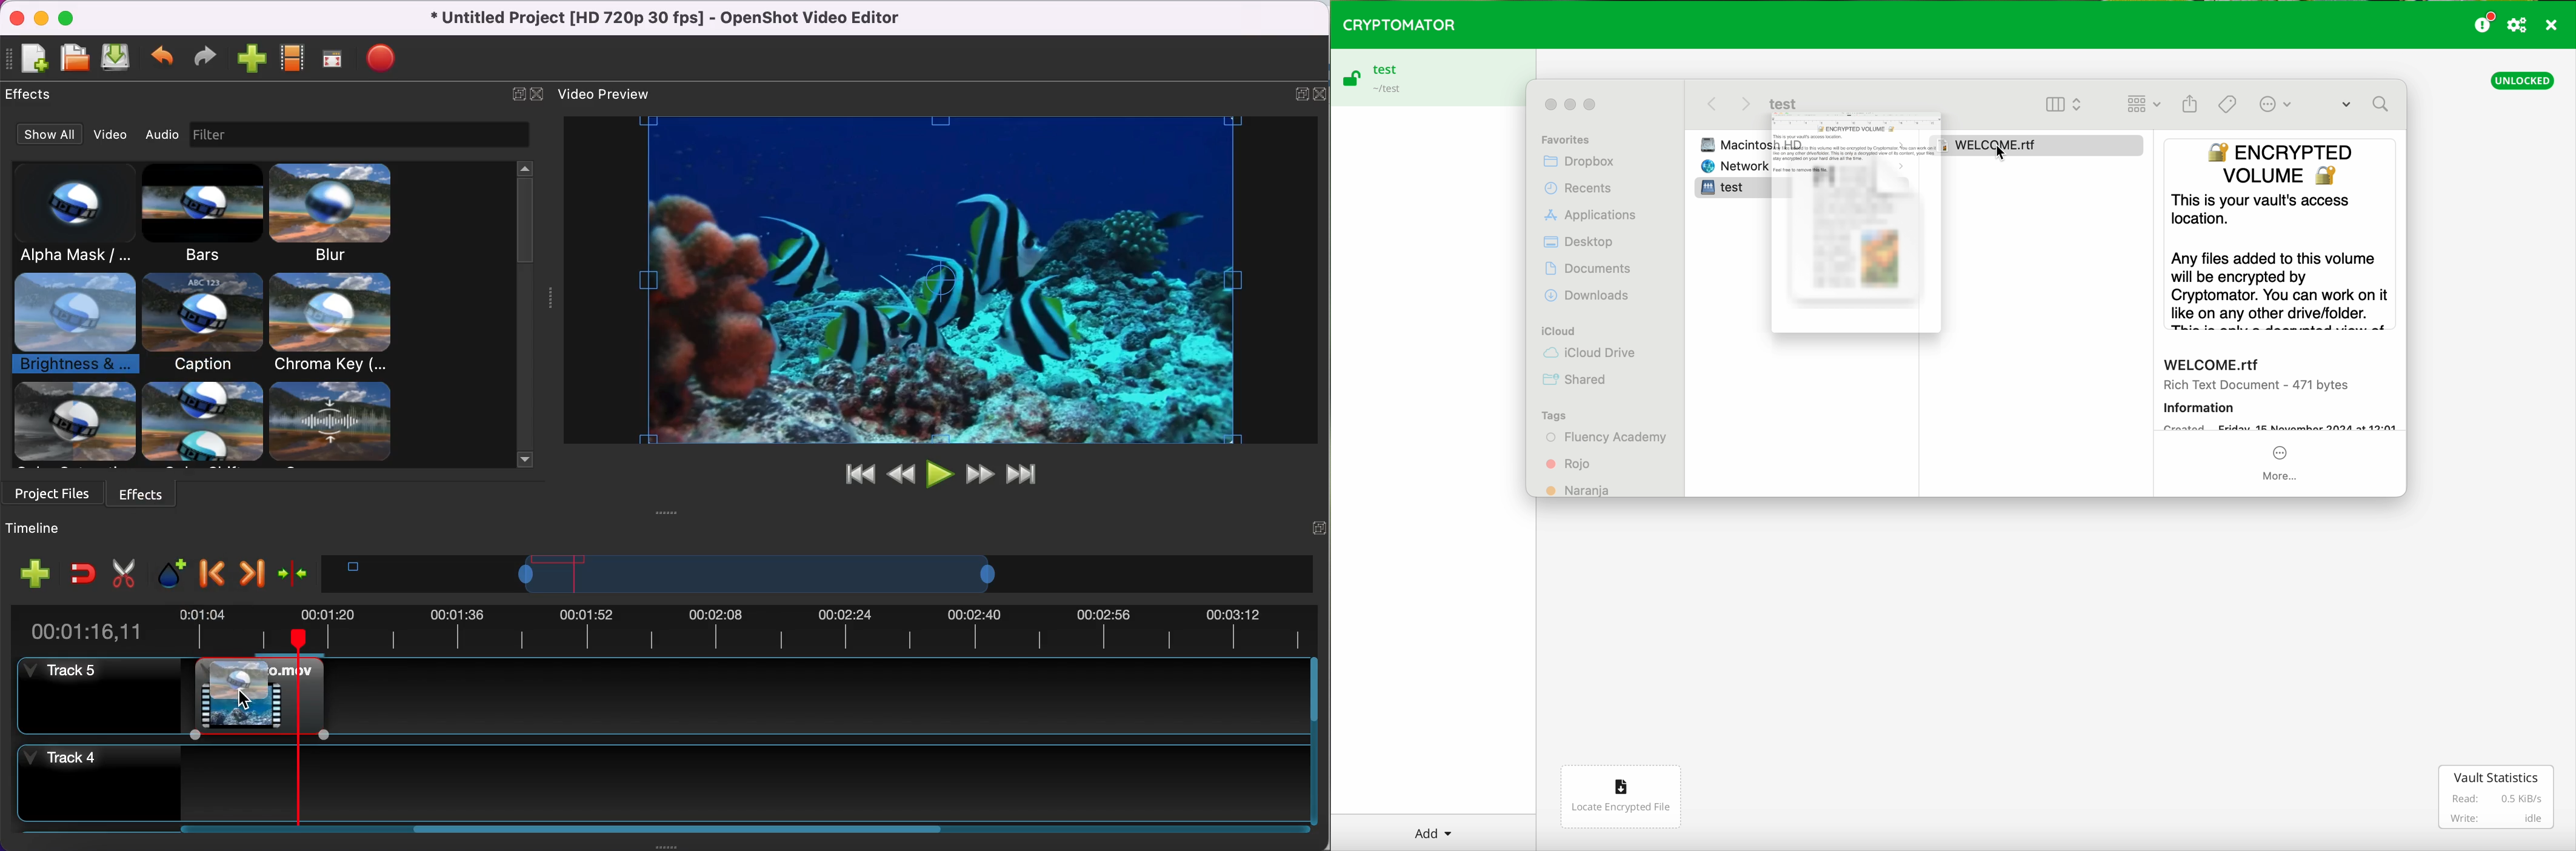  What do you see at coordinates (1579, 488) in the screenshot?
I see `Naranja` at bounding box center [1579, 488].